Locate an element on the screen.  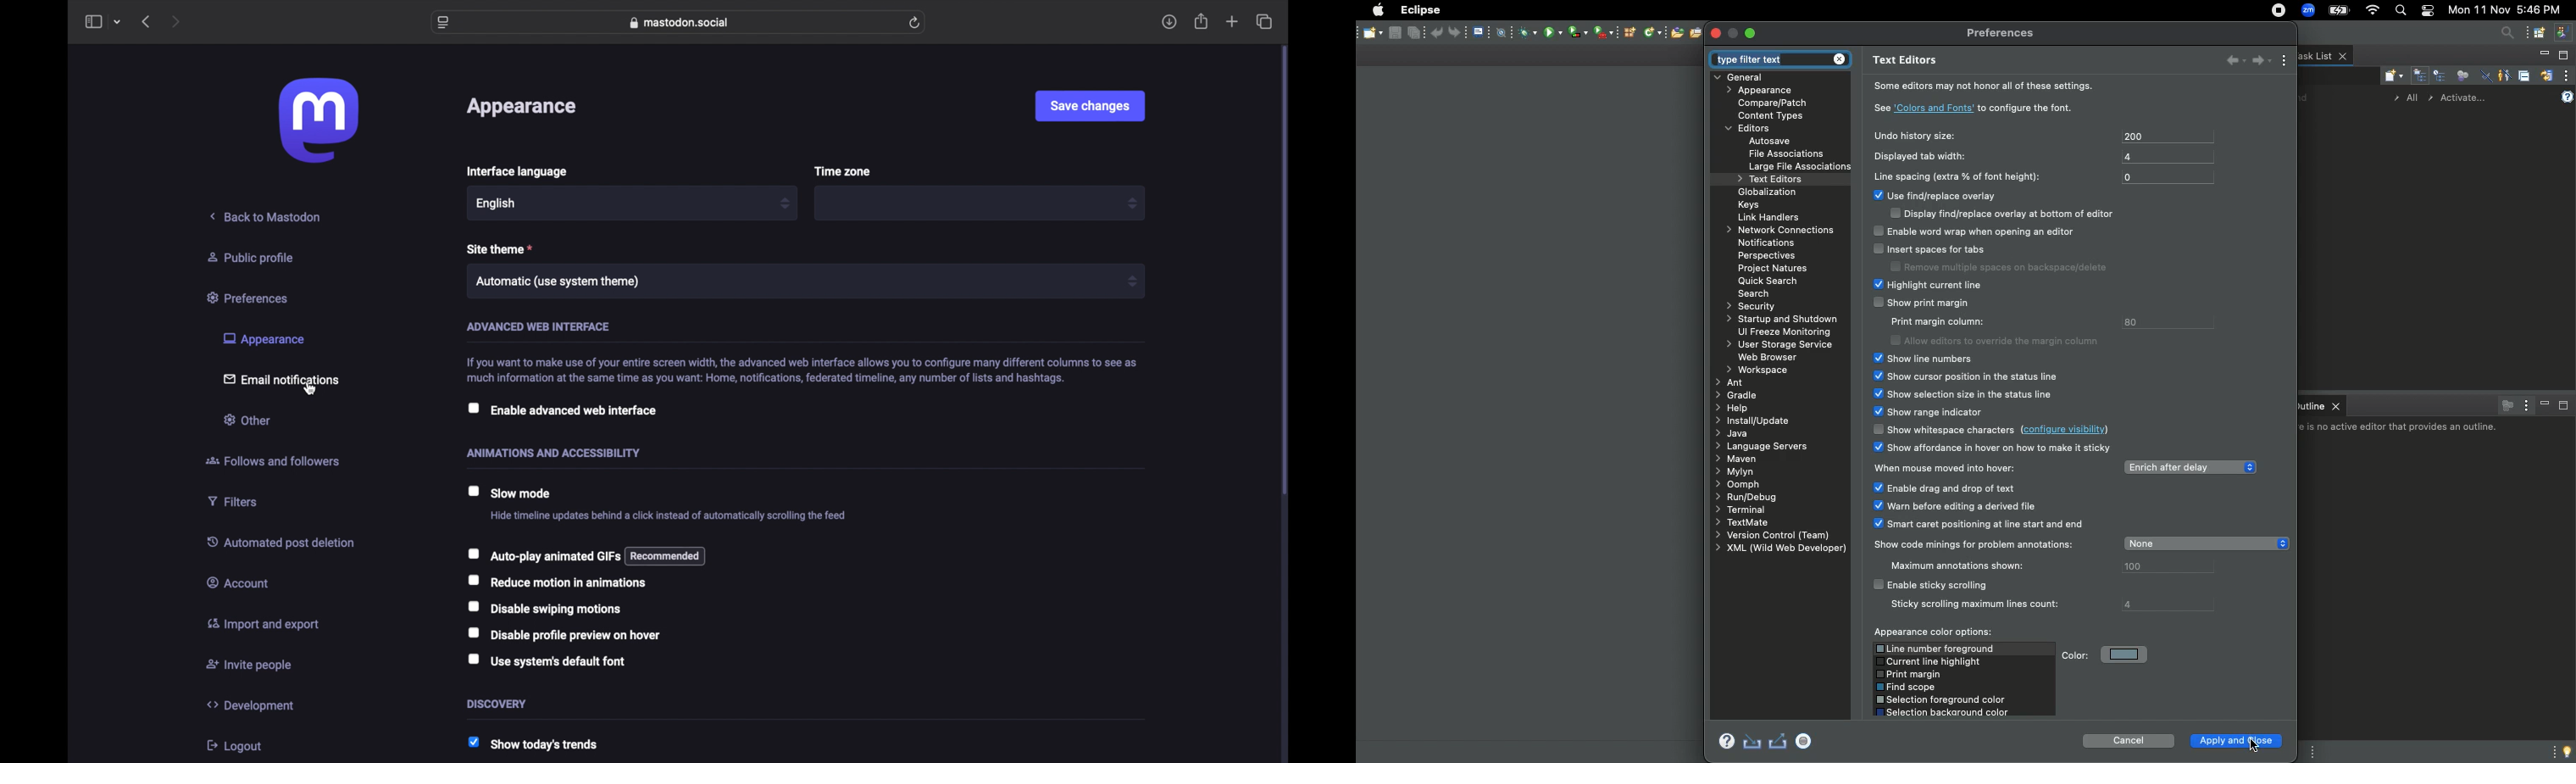
downloads is located at coordinates (1169, 22).